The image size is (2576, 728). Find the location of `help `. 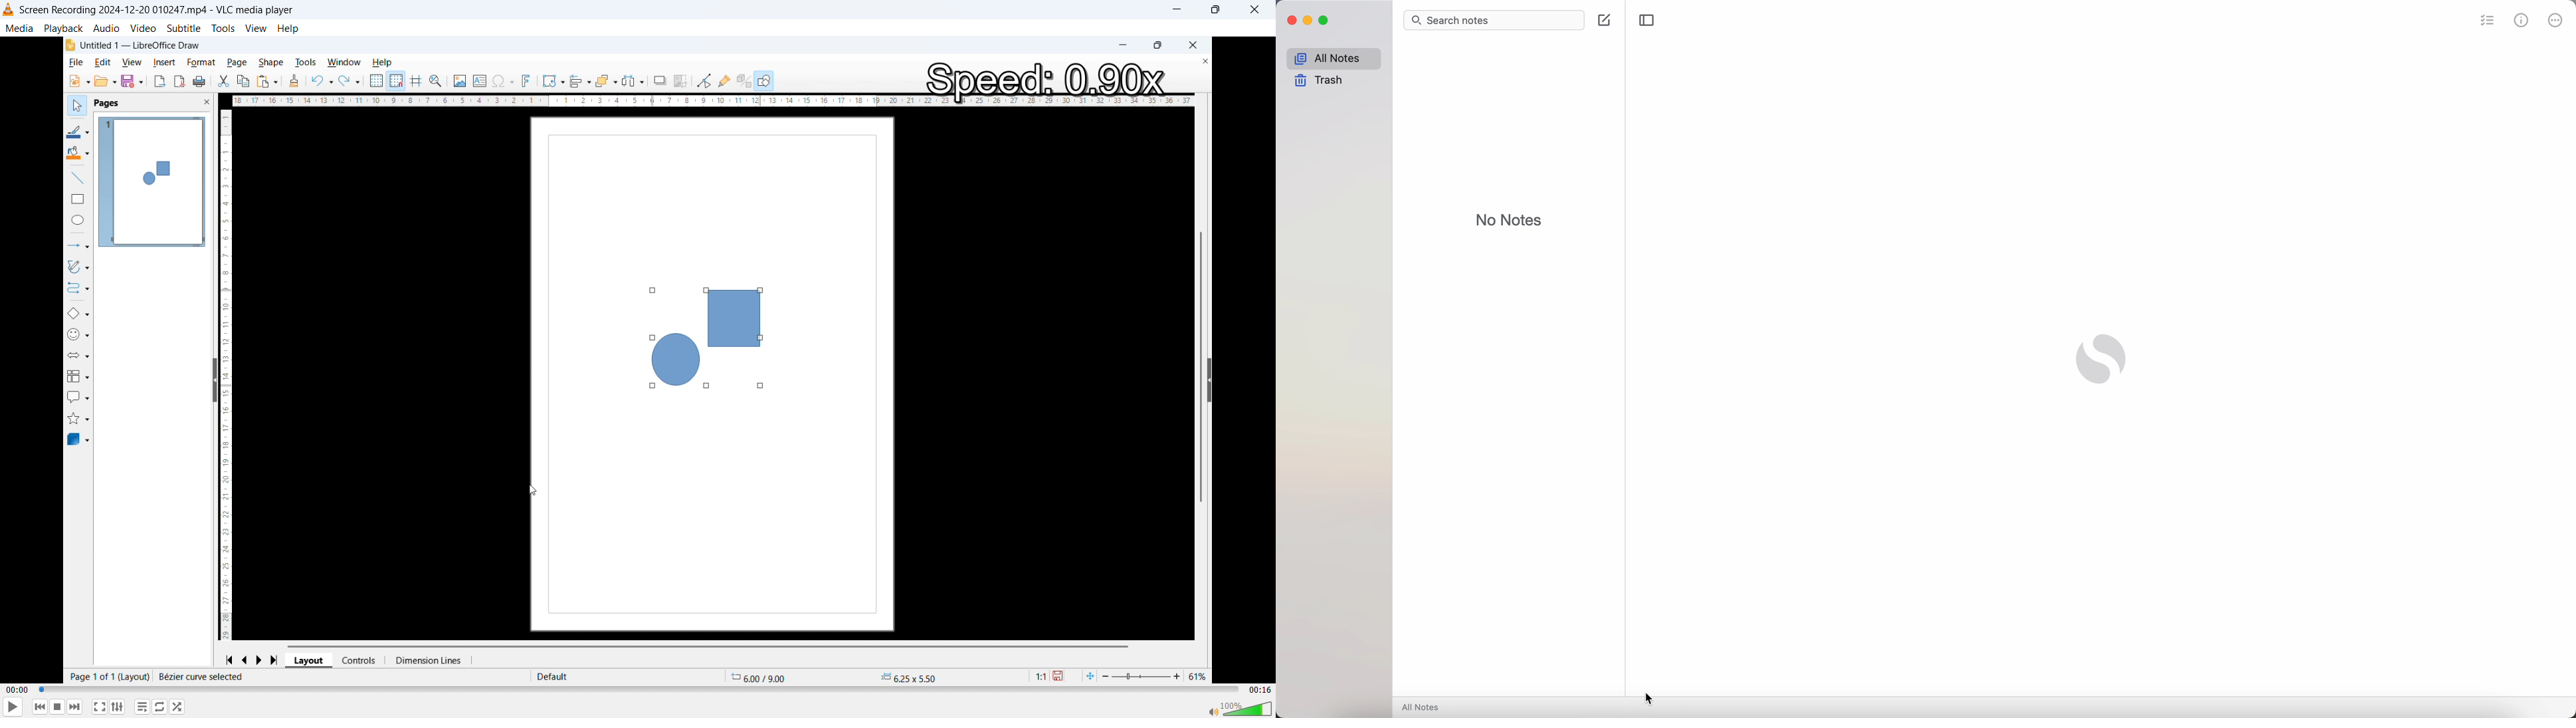

help  is located at coordinates (289, 29).